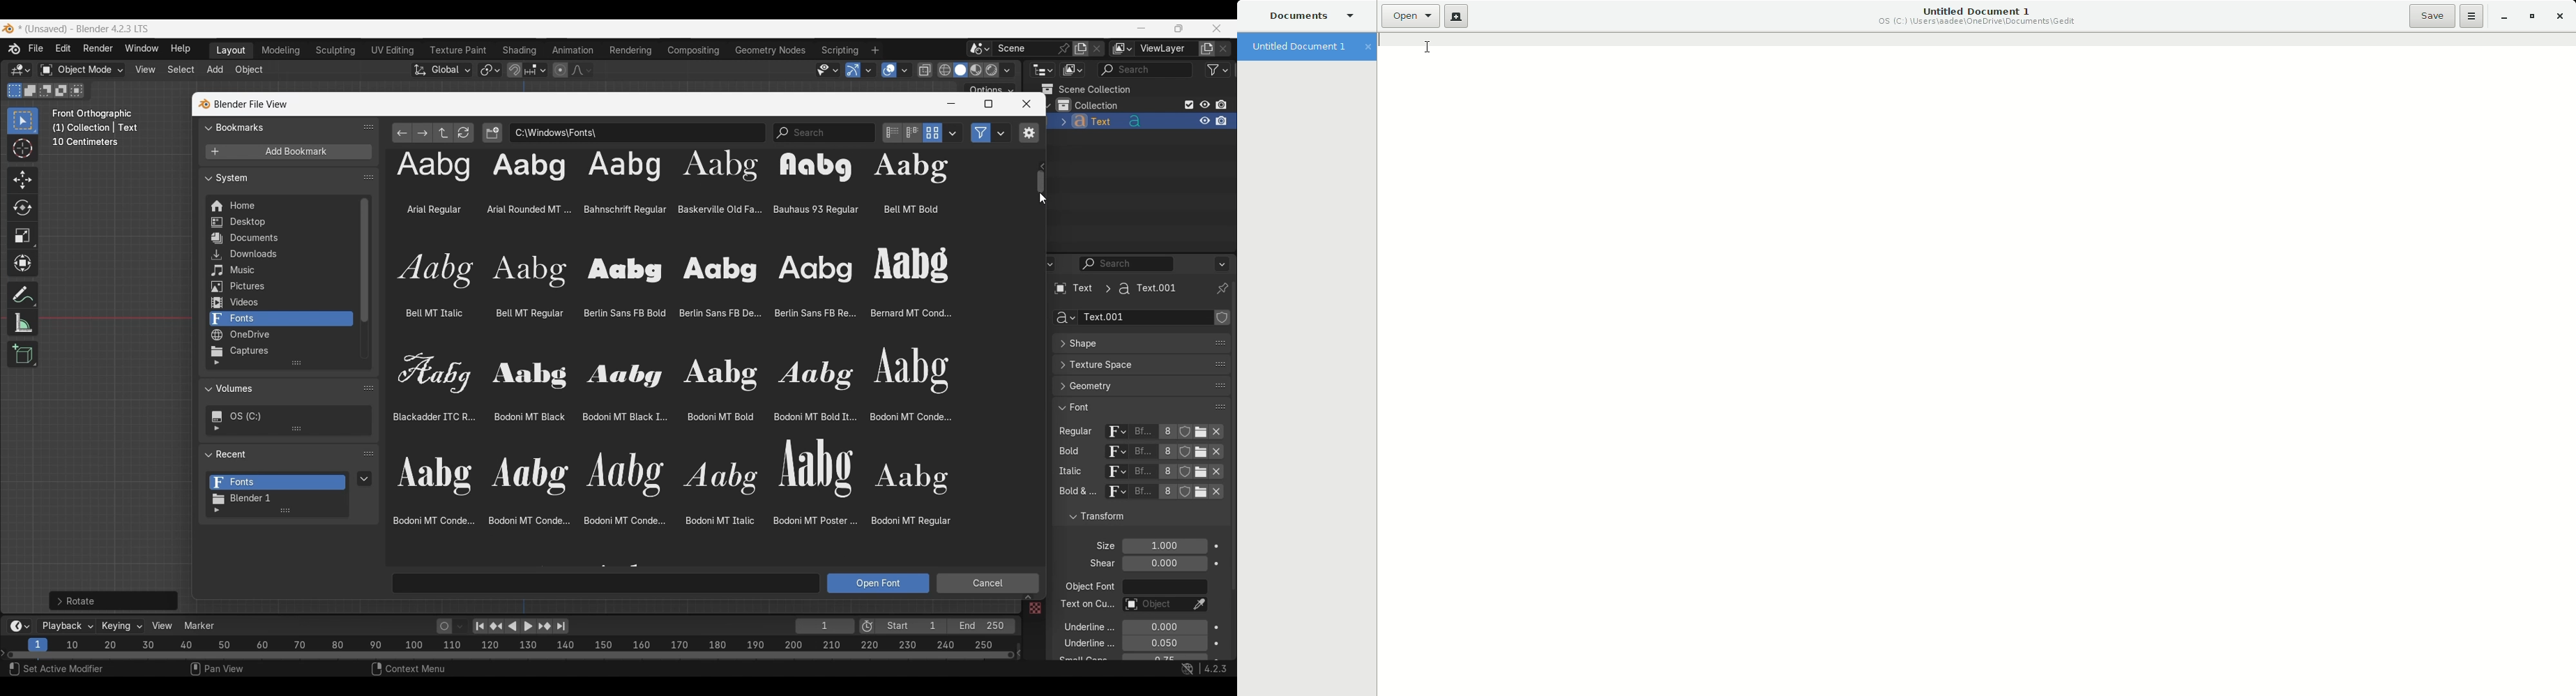 The image size is (2576, 700). Describe the element at coordinates (991, 70) in the screenshot. I see `Viewport shading, rendered` at that location.